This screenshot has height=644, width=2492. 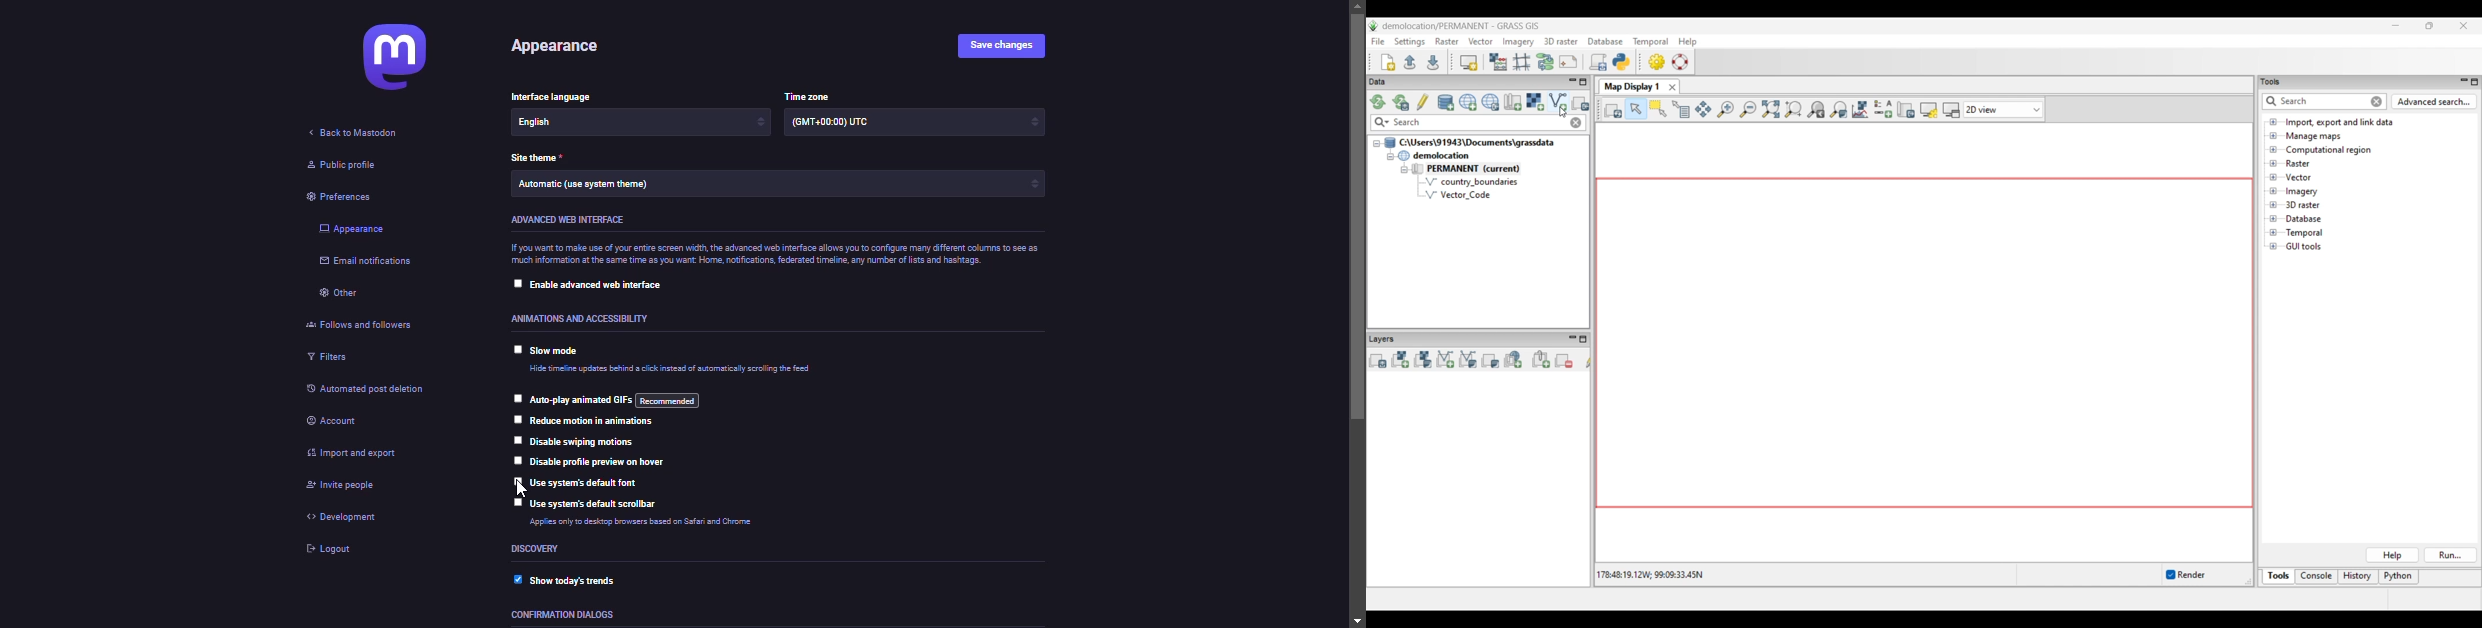 What do you see at coordinates (580, 317) in the screenshot?
I see `accessibility` at bounding box center [580, 317].